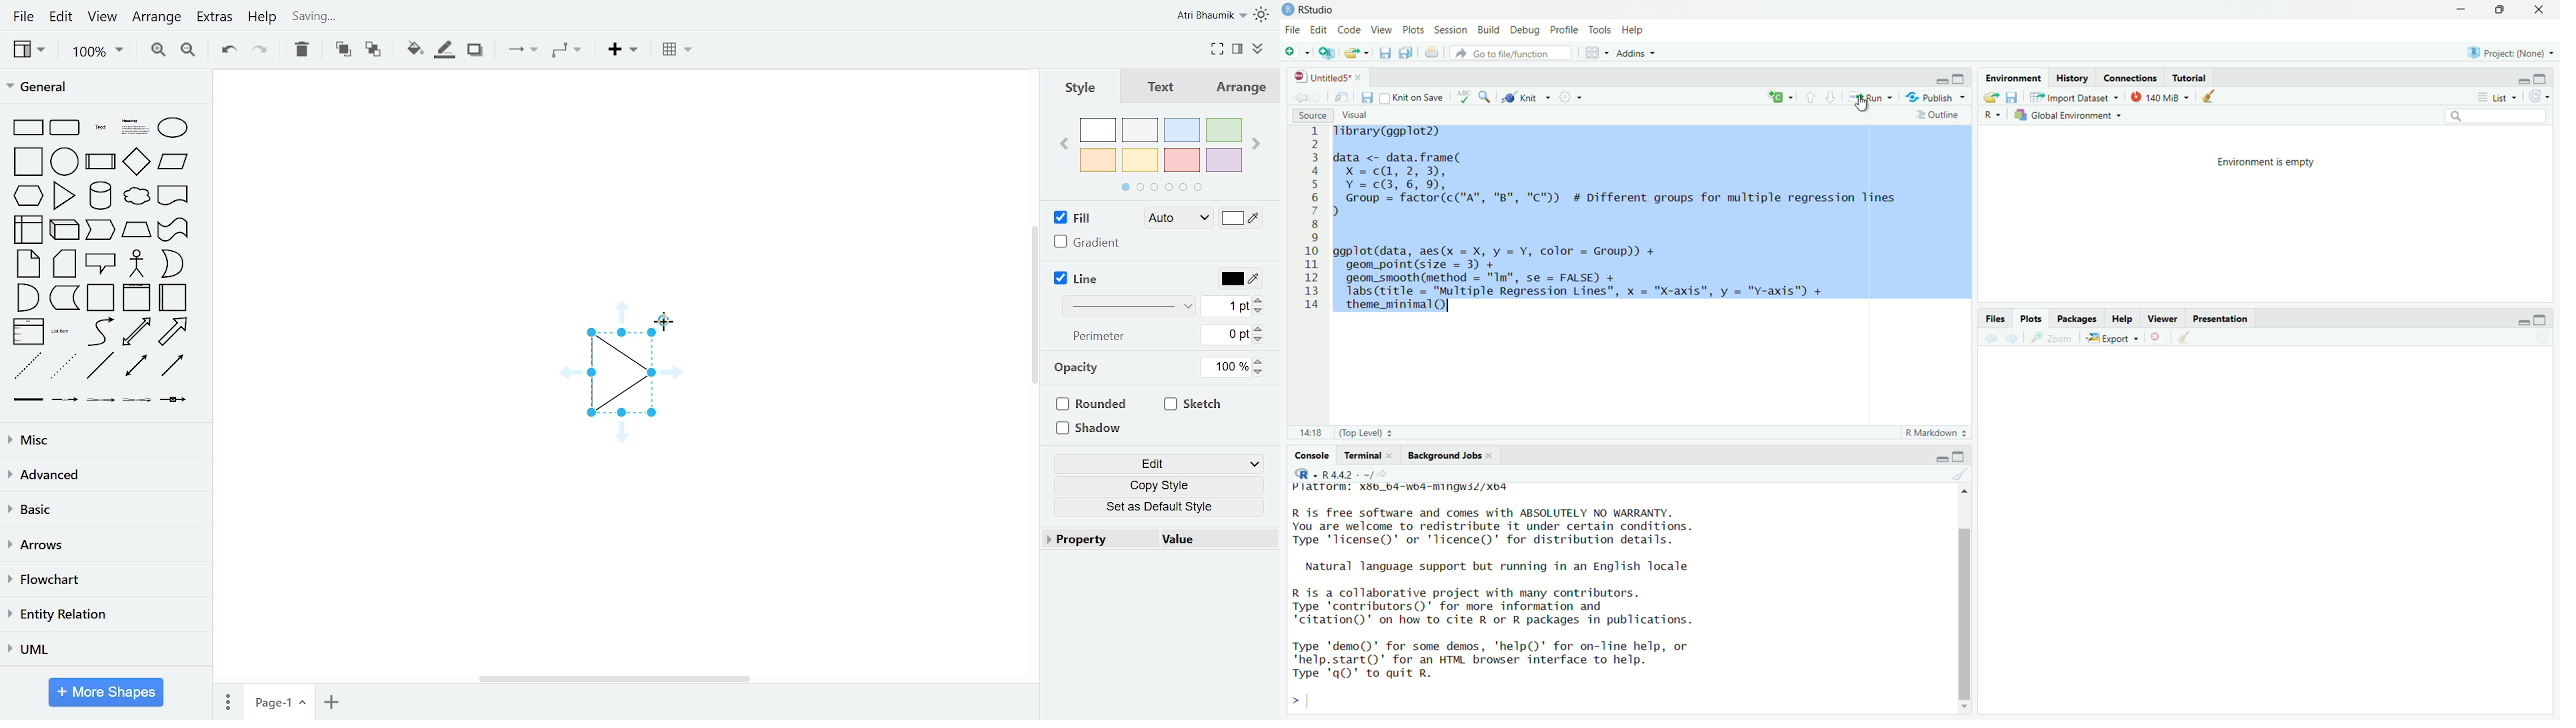 This screenshot has width=2576, height=728. What do you see at coordinates (372, 49) in the screenshot?
I see `to back` at bounding box center [372, 49].